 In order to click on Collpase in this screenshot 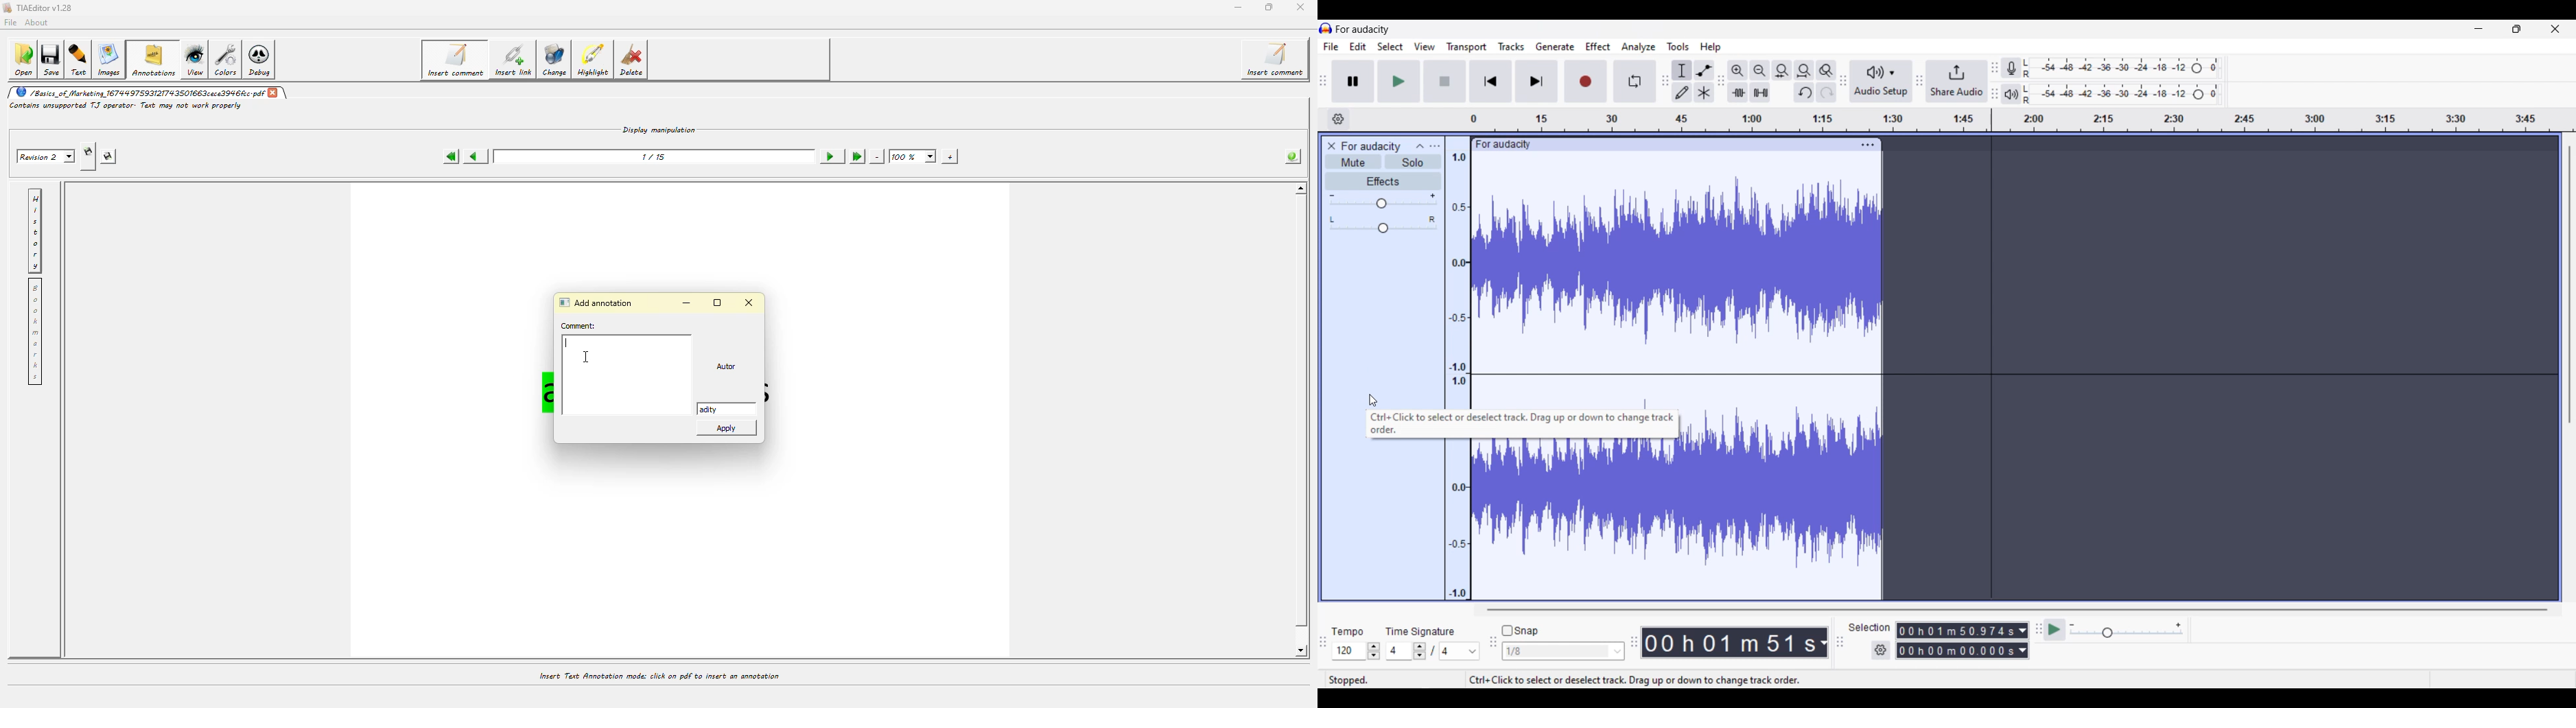, I will do `click(1421, 144)`.